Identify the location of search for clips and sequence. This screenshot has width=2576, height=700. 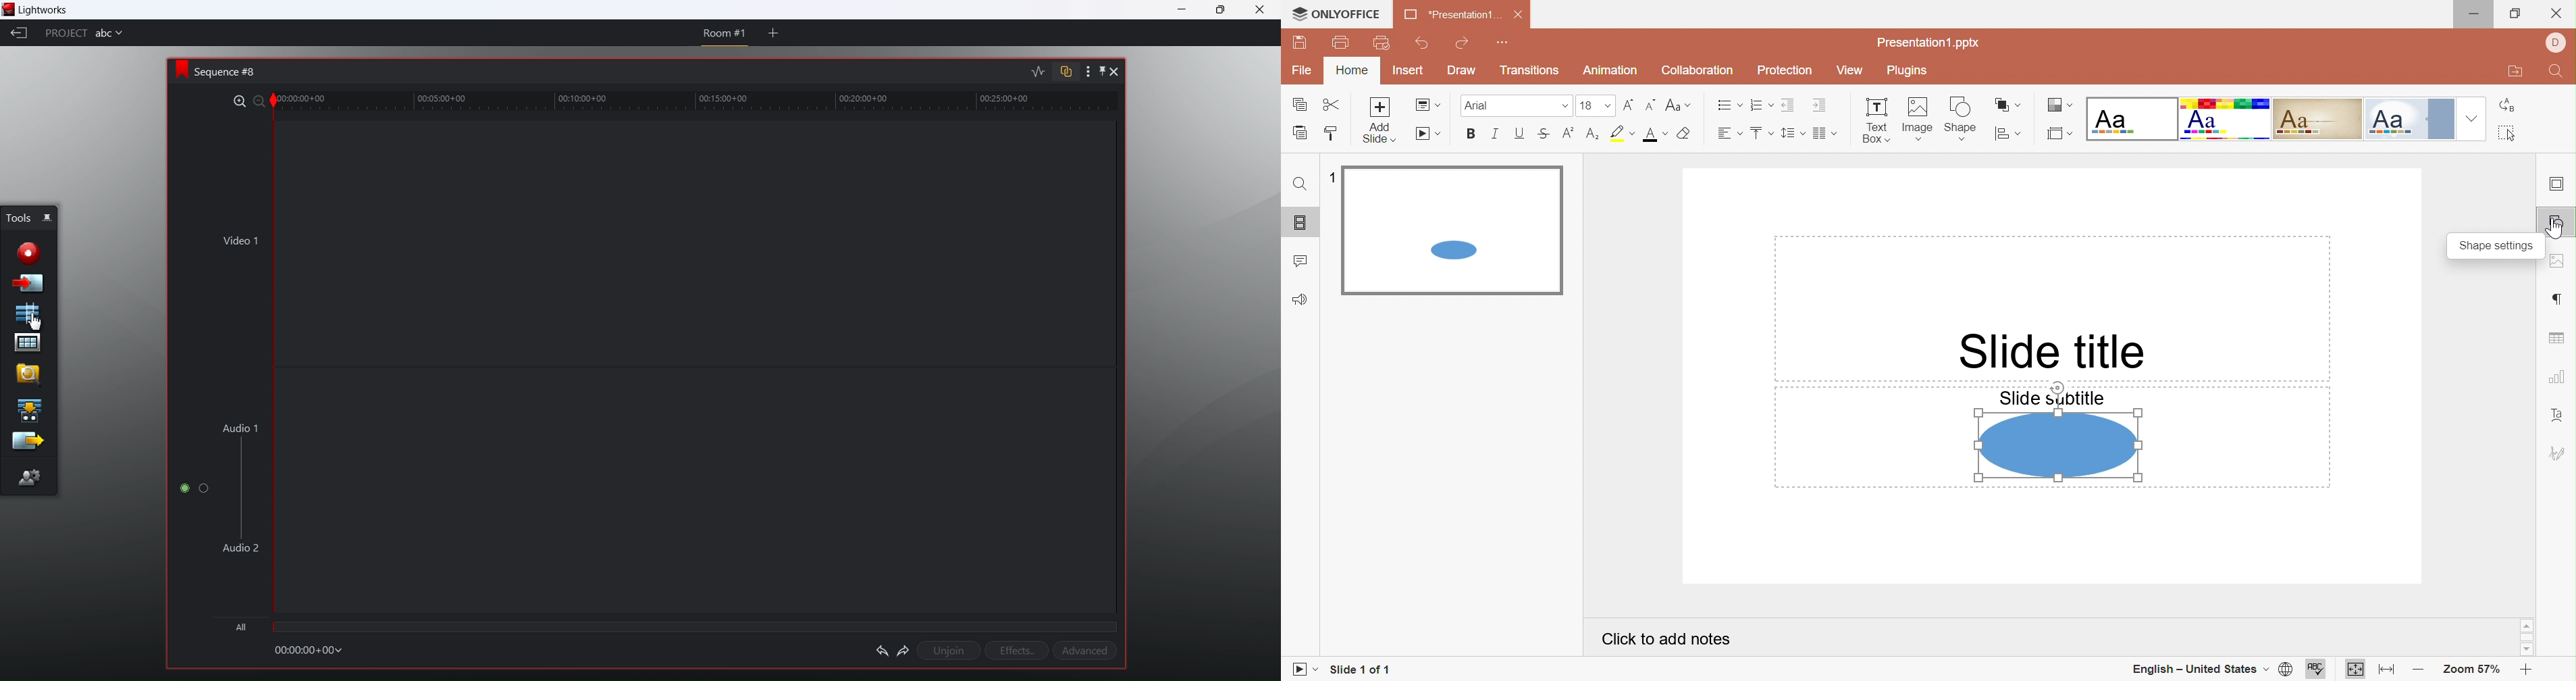
(25, 373).